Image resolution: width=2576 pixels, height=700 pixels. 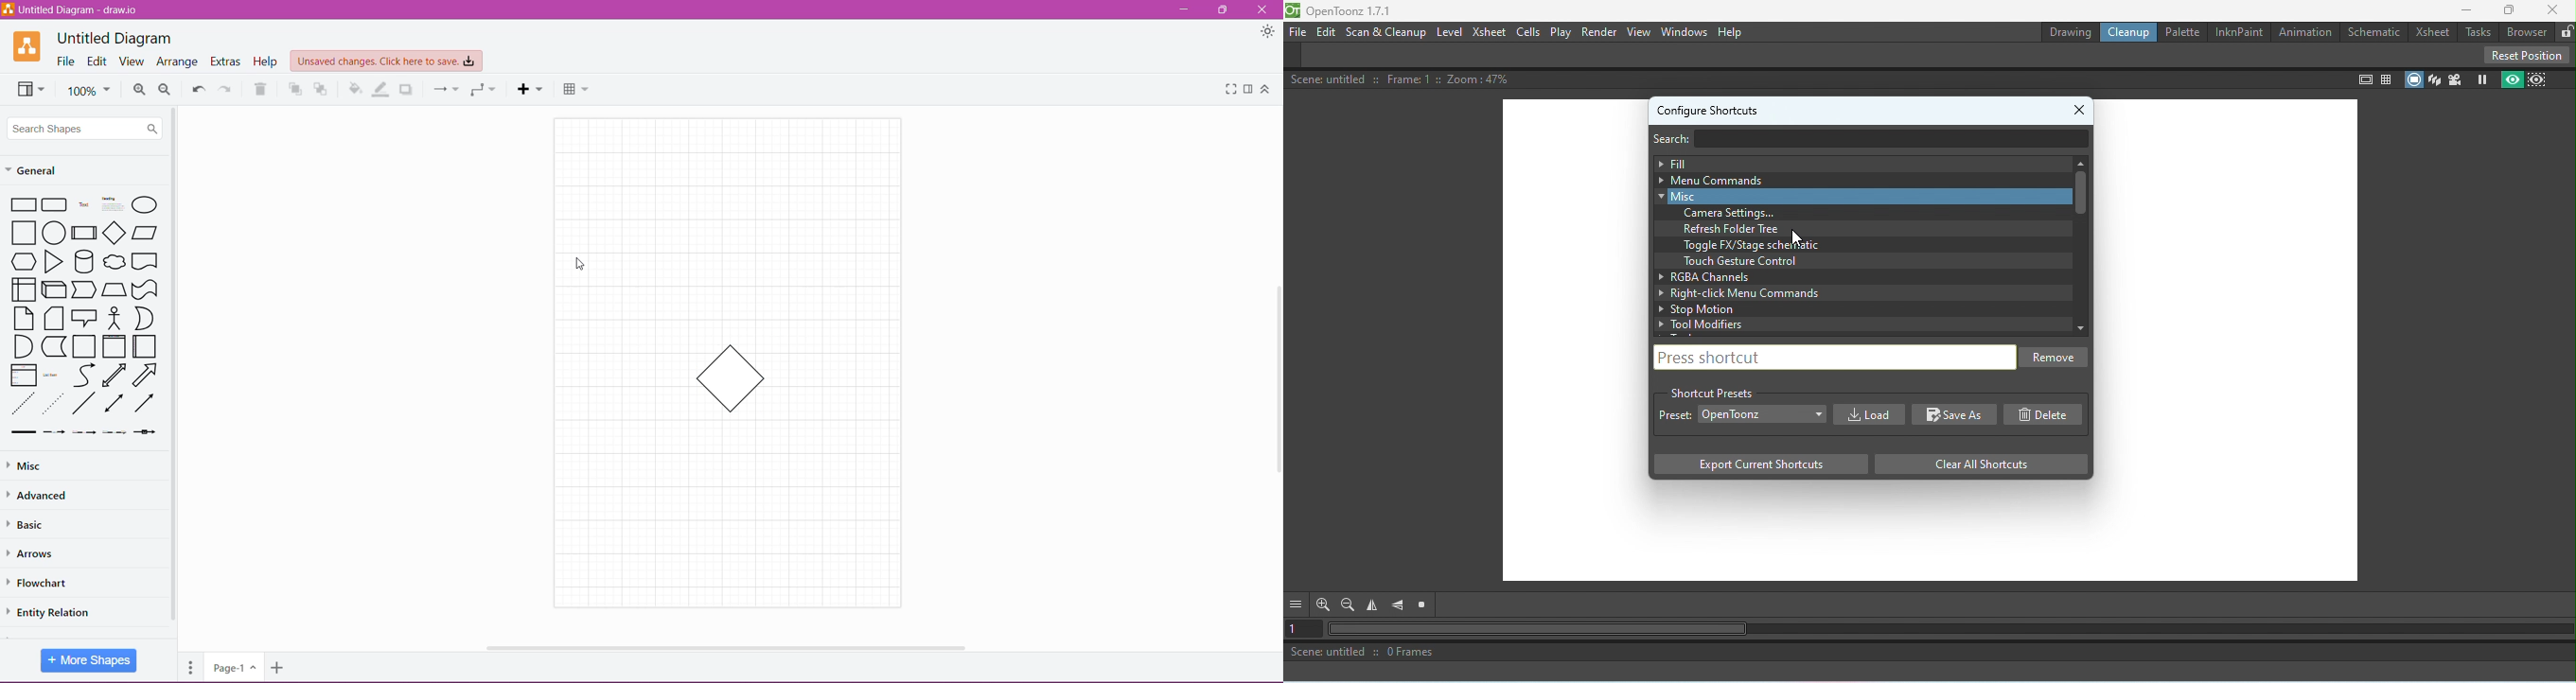 What do you see at coordinates (139, 90) in the screenshot?
I see `Zoom In` at bounding box center [139, 90].